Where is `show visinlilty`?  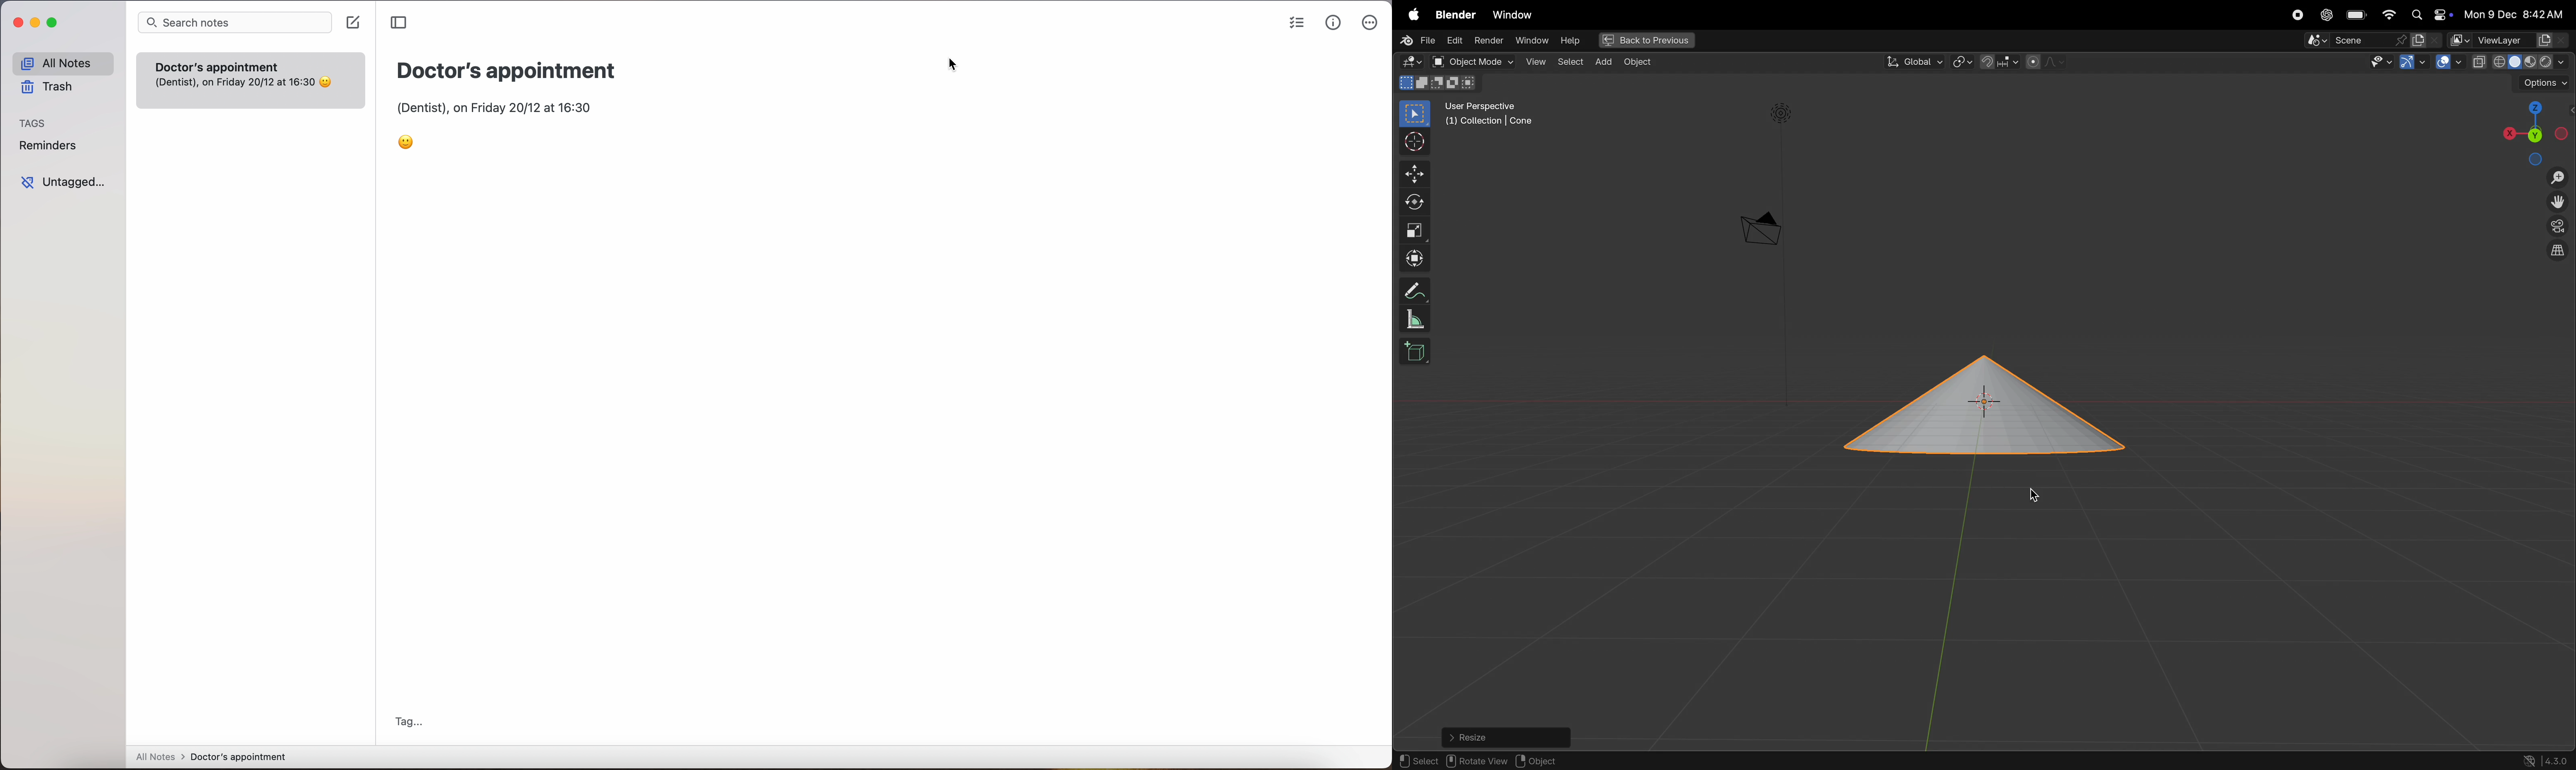
show visinlilty is located at coordinates (2382, 62).